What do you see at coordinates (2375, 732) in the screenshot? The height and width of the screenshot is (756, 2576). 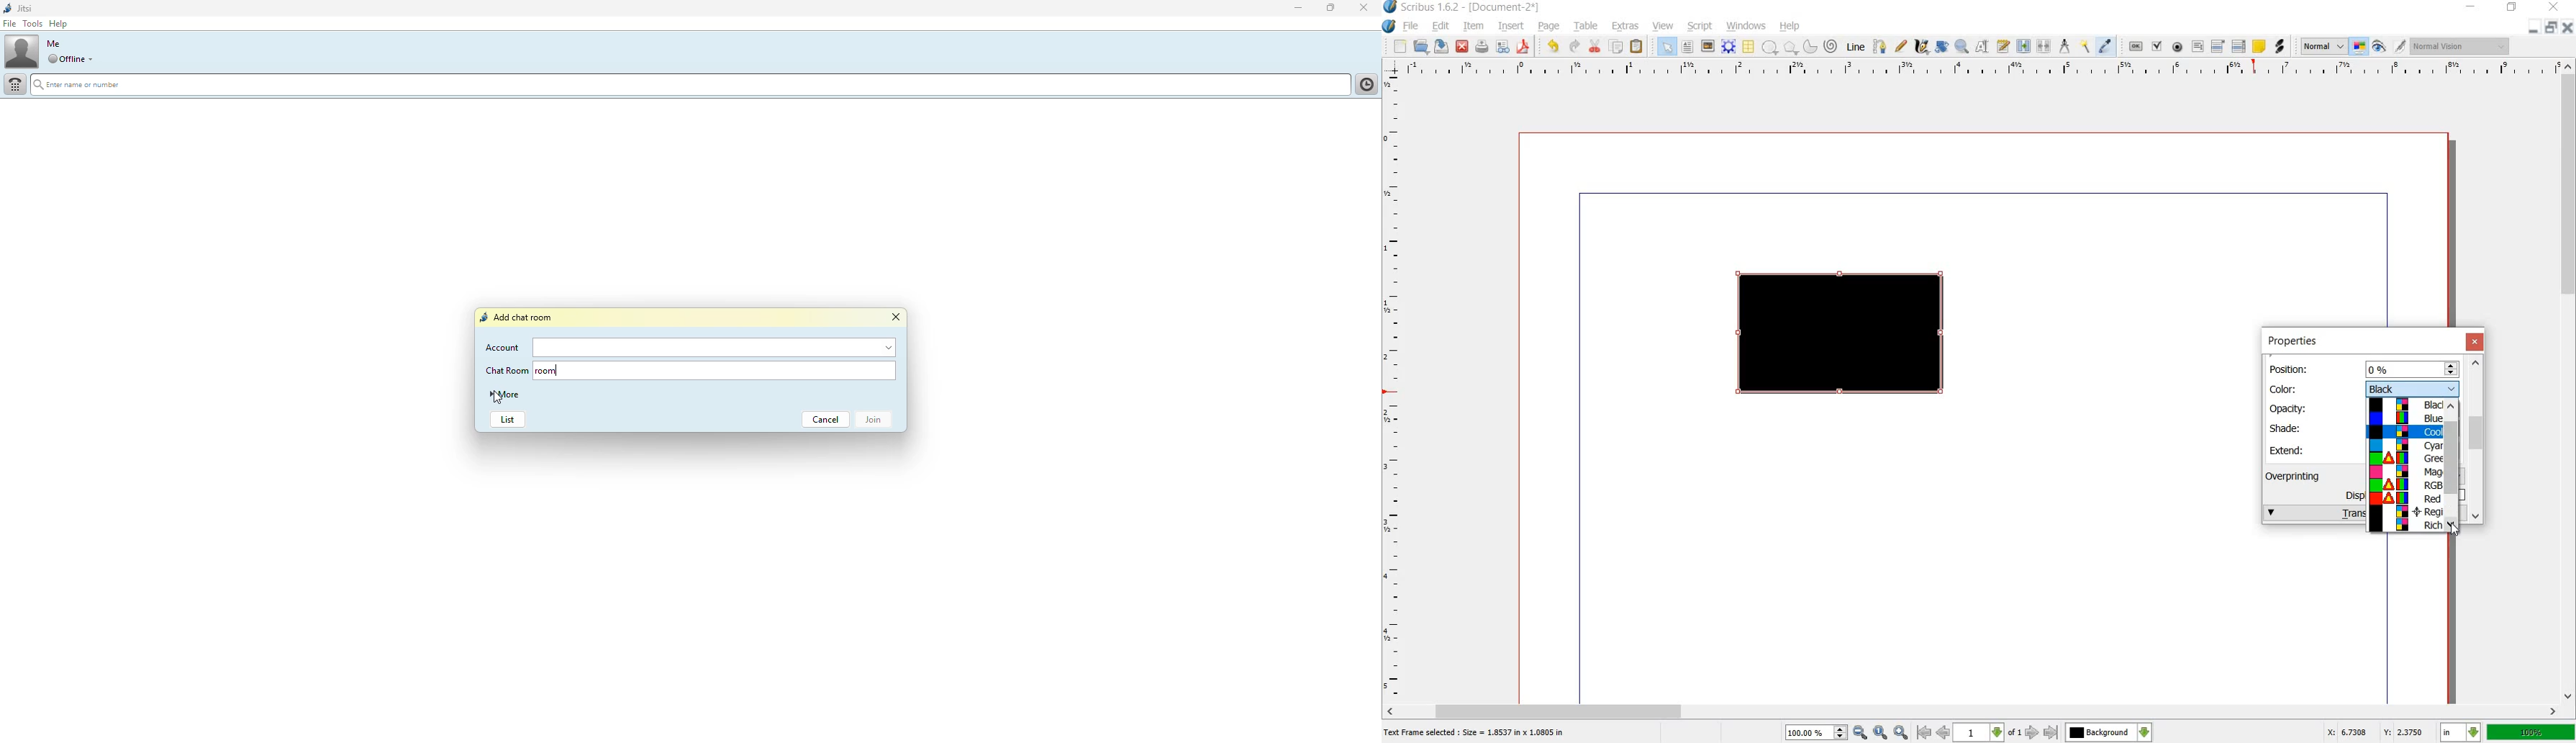 I see `X: 6.7308 Y: 2.3750` at bounding box center [2375, 732].